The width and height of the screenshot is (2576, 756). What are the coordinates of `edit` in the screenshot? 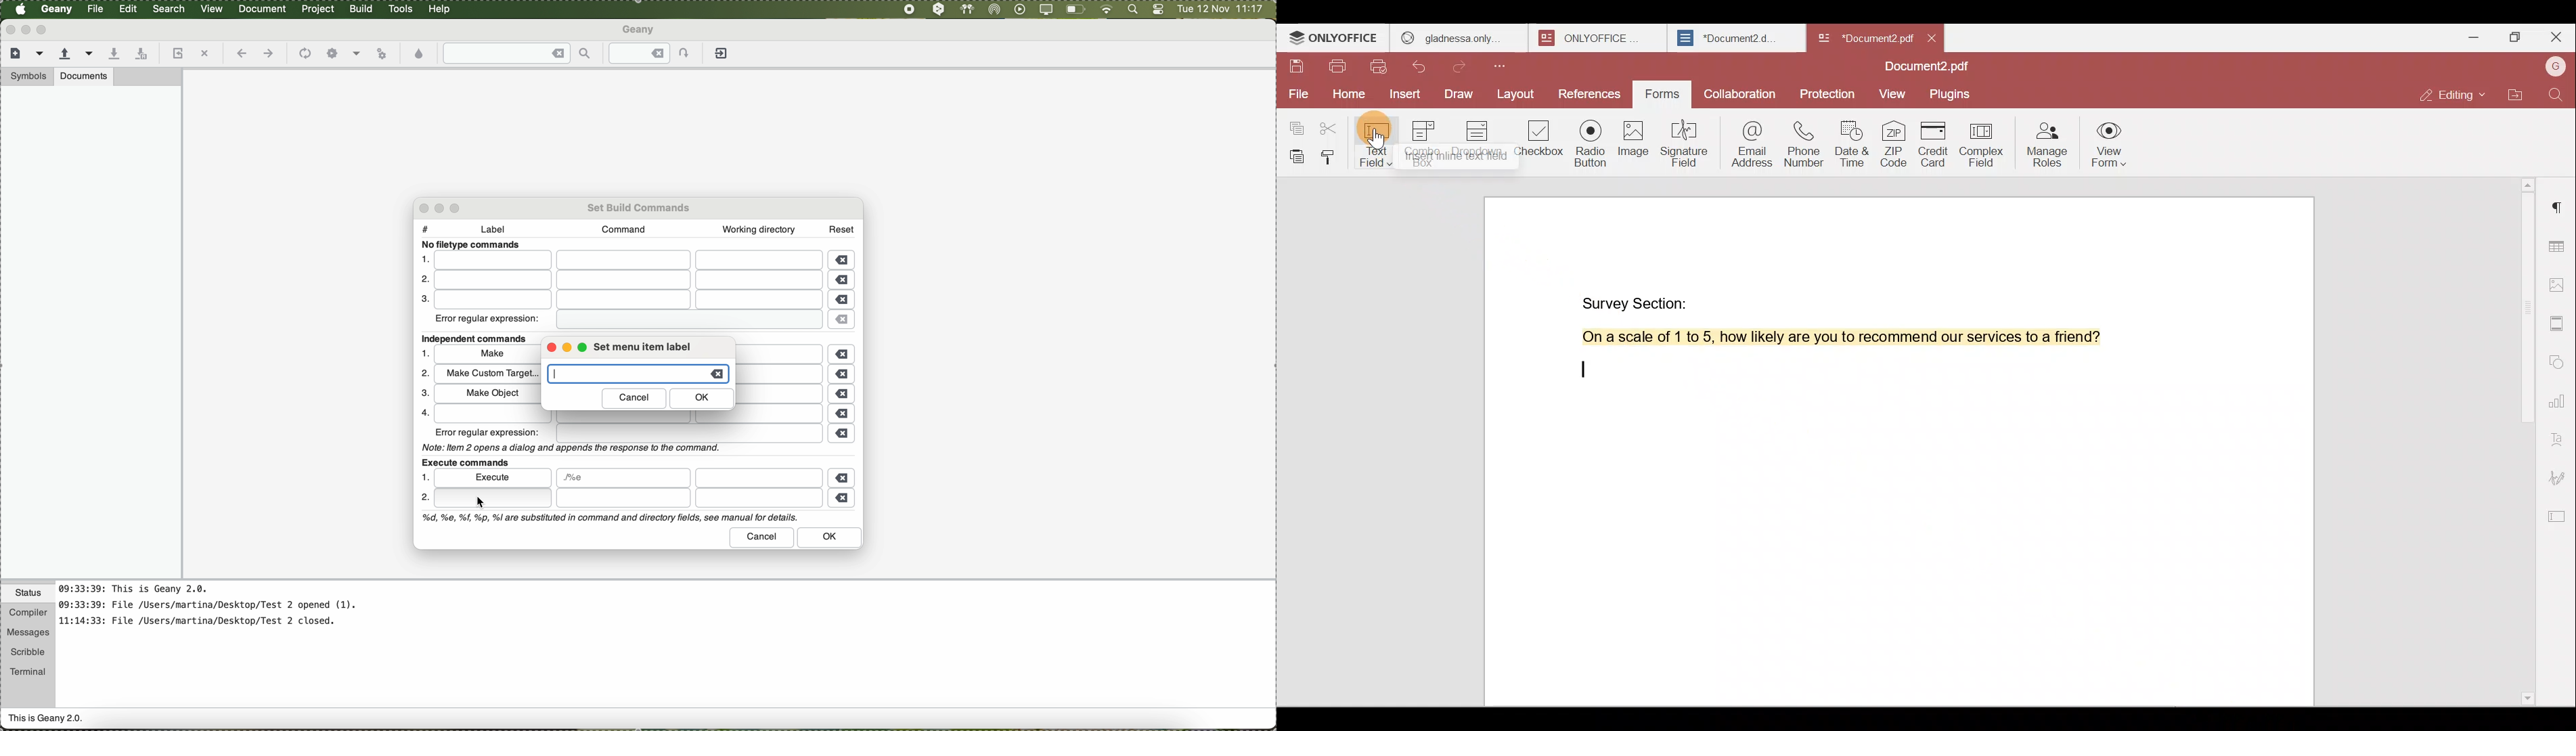 It's located at (128, 8).